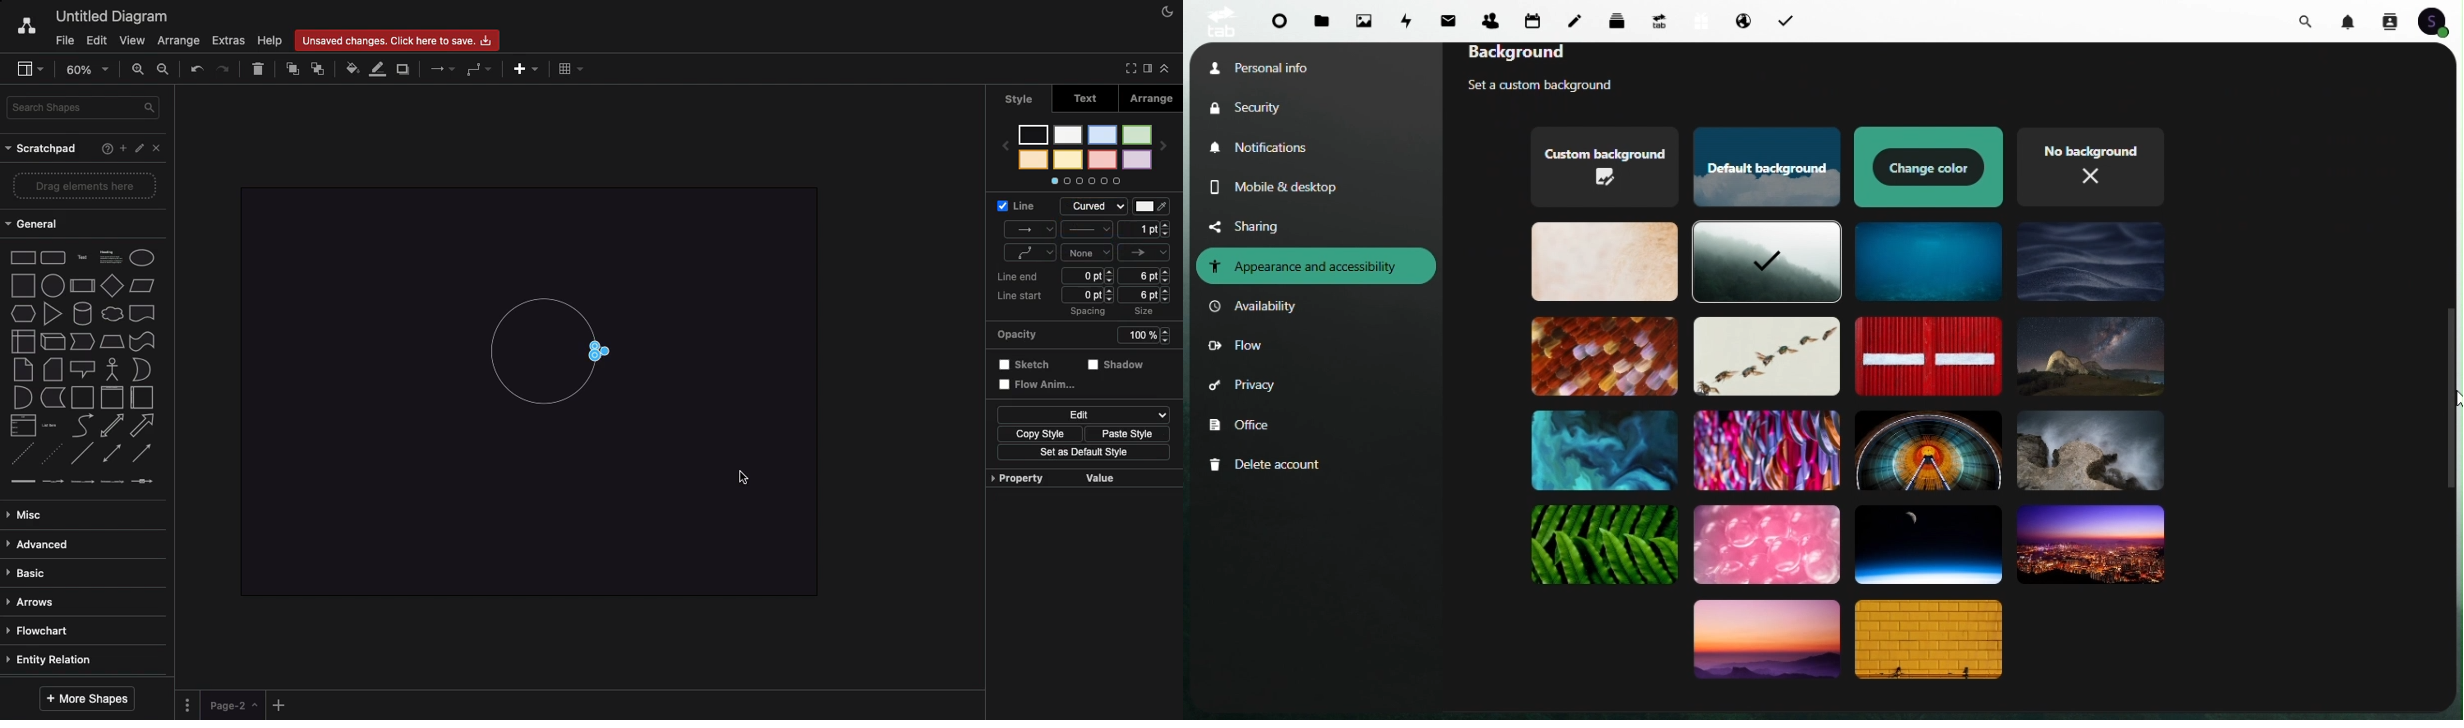 Image resolution: width=2464 pixels, height=728 pixels. I want to click on Privacy, so click(1244, 389).